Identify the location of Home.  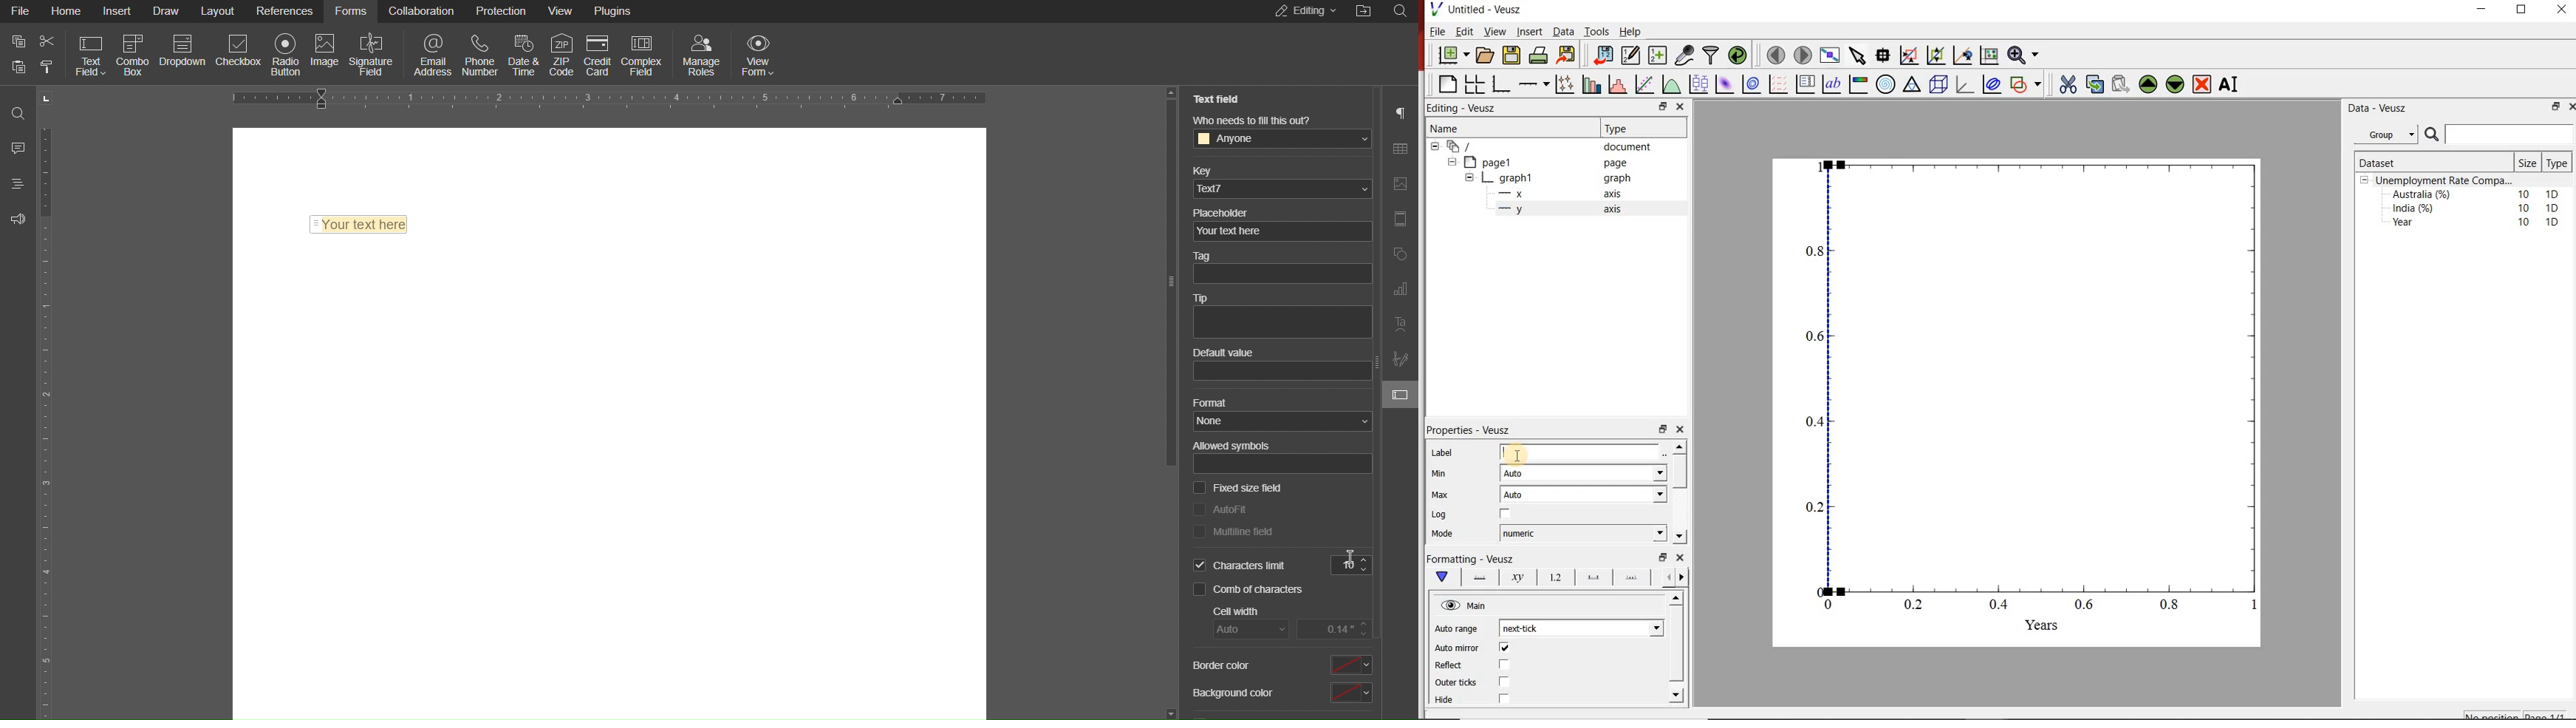
(66, 11).